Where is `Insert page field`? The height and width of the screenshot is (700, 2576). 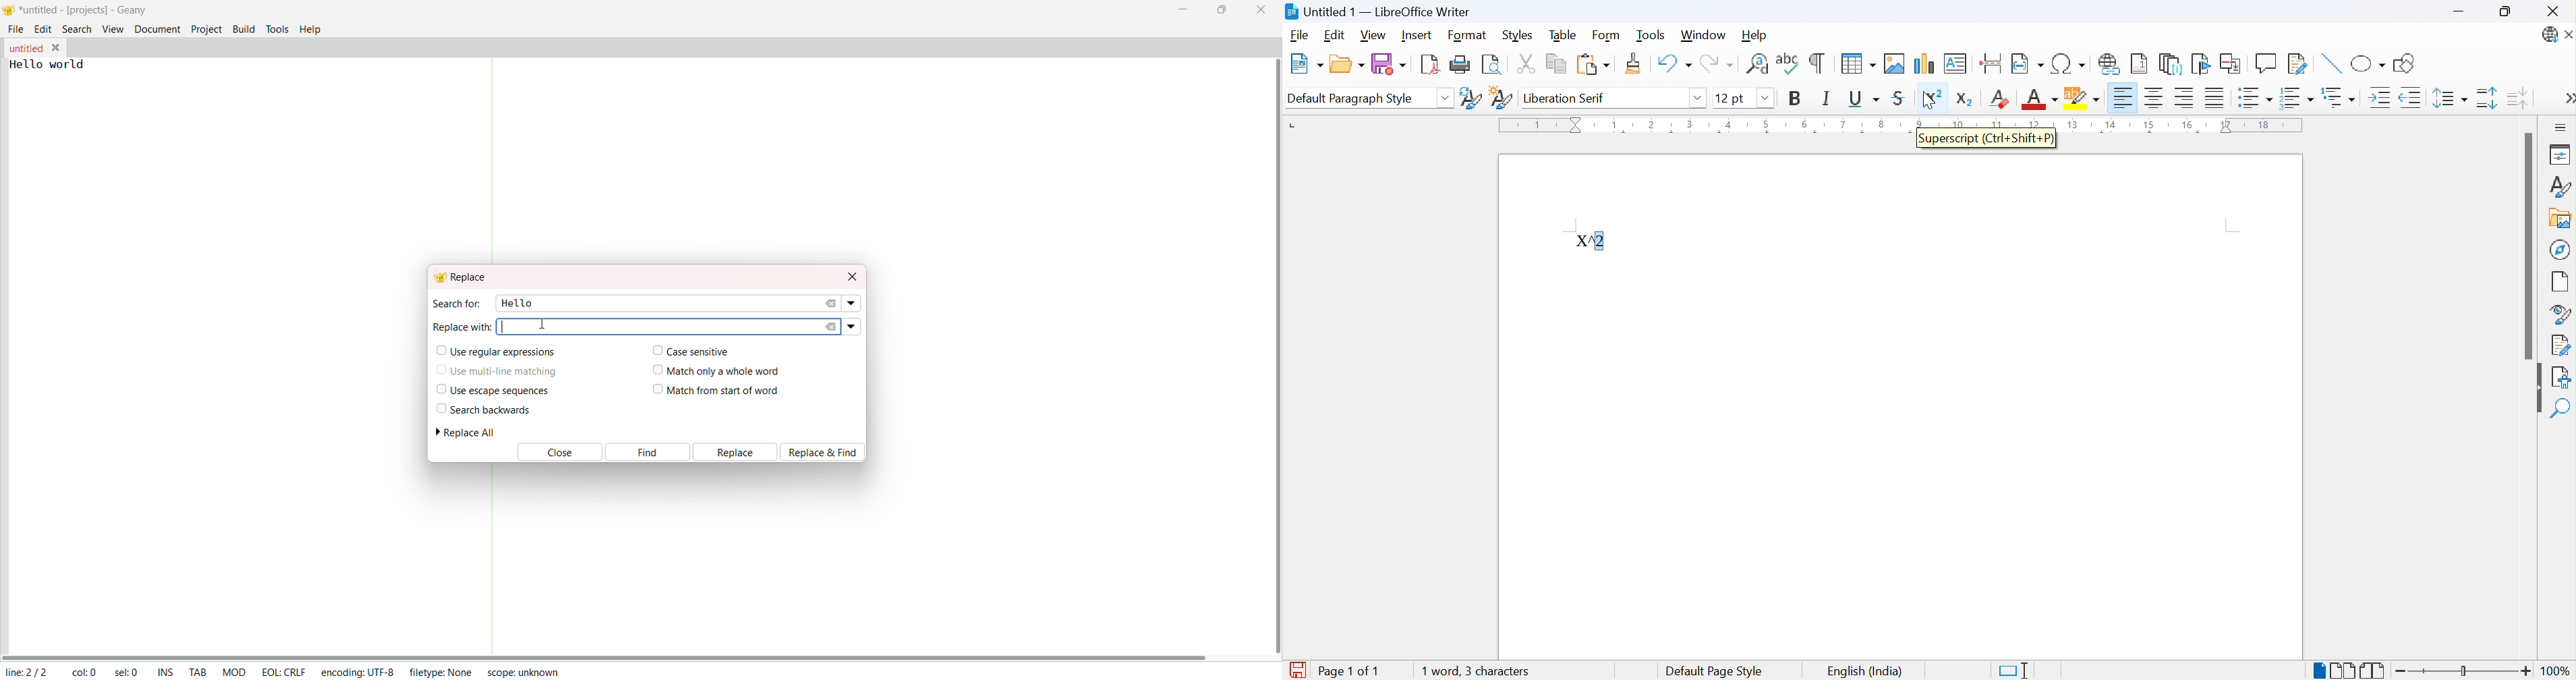 Insert page field is located at coordinates (2027, 63).